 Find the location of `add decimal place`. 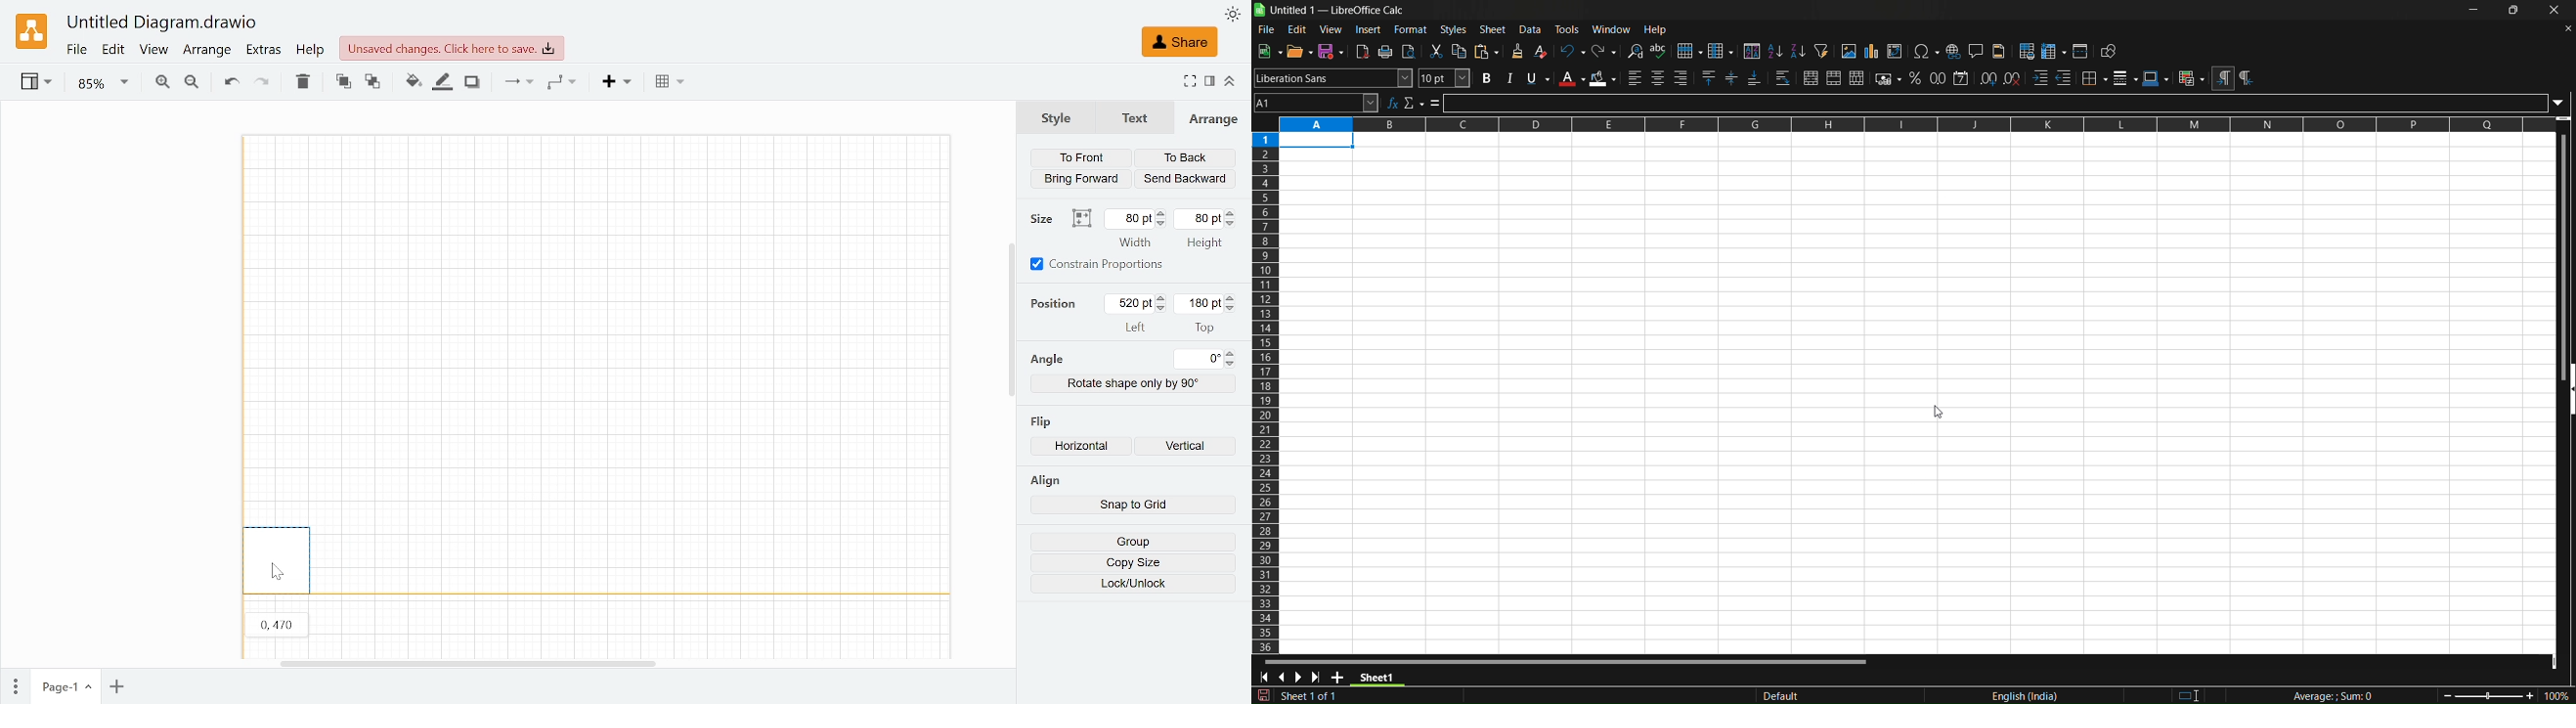

add decimal place is located at coordinates (1990, 77).